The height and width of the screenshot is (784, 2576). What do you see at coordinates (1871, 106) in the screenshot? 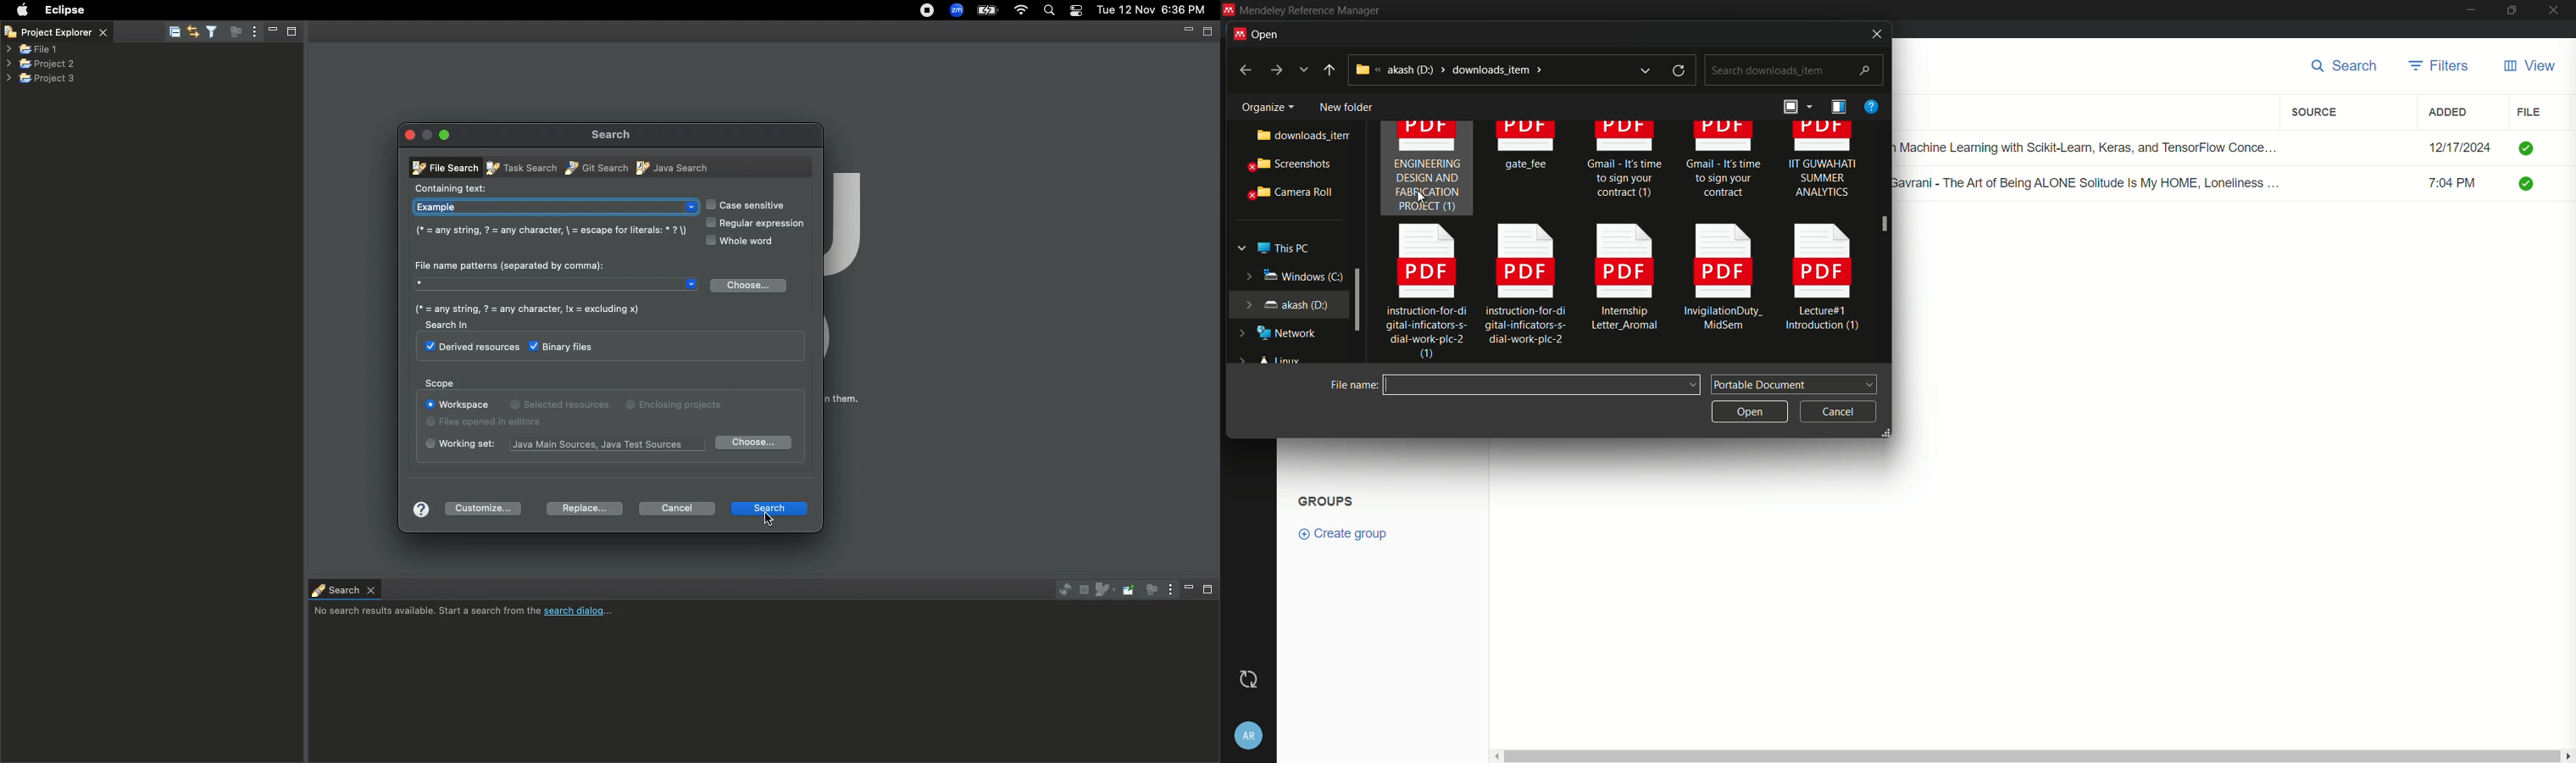
I see `help` at bounding box center [1871, 106].